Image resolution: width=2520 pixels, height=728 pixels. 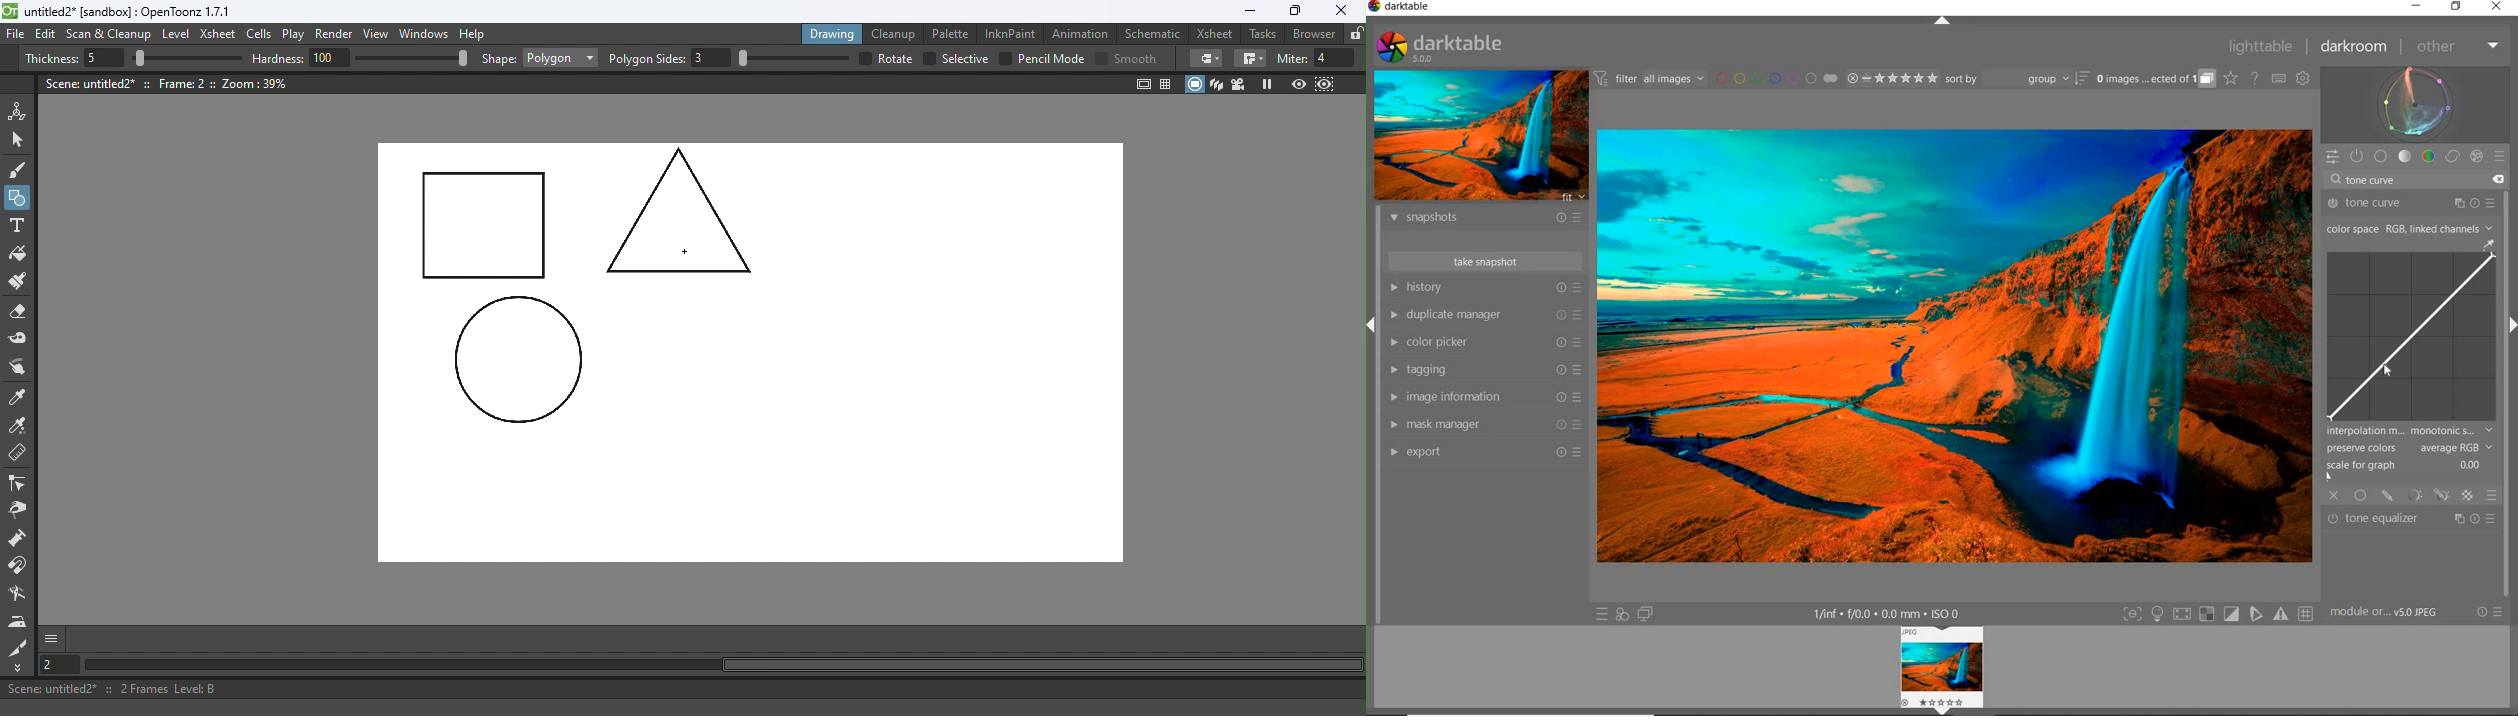 I want to click on effect, so click(x=2474, y=156).